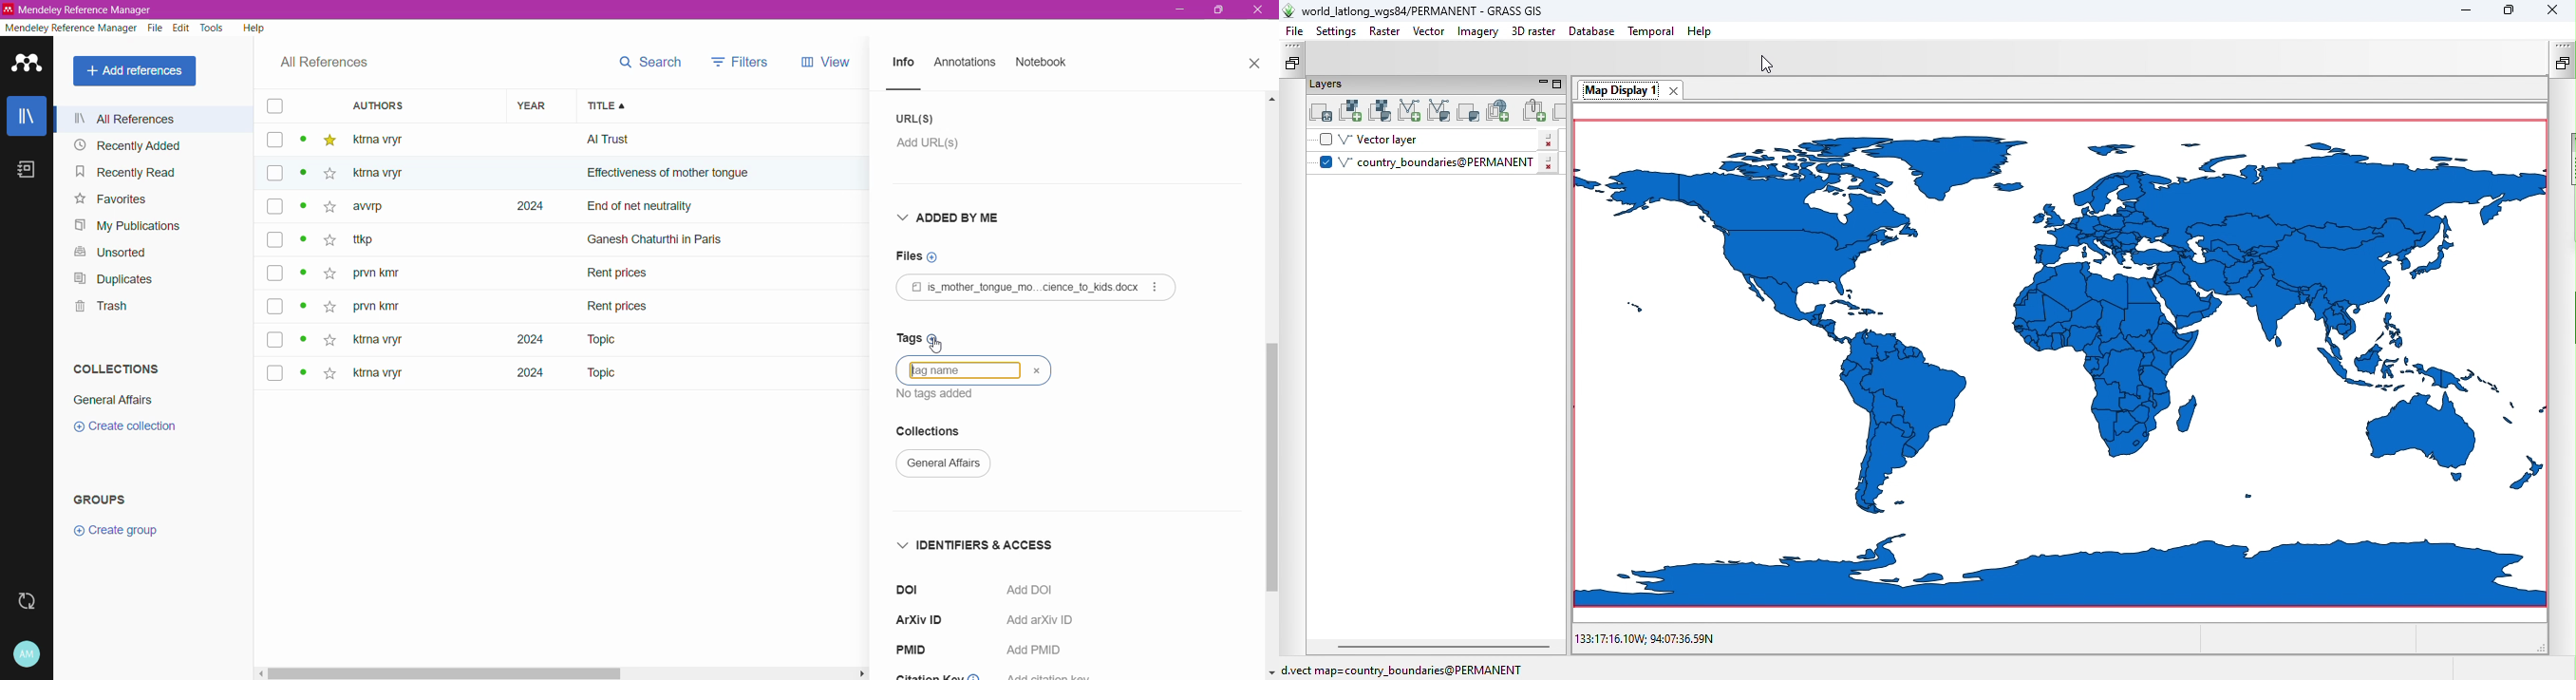 This screenshot has height=700, width=2576. I want to click on General Affairs, so click(113, 400).